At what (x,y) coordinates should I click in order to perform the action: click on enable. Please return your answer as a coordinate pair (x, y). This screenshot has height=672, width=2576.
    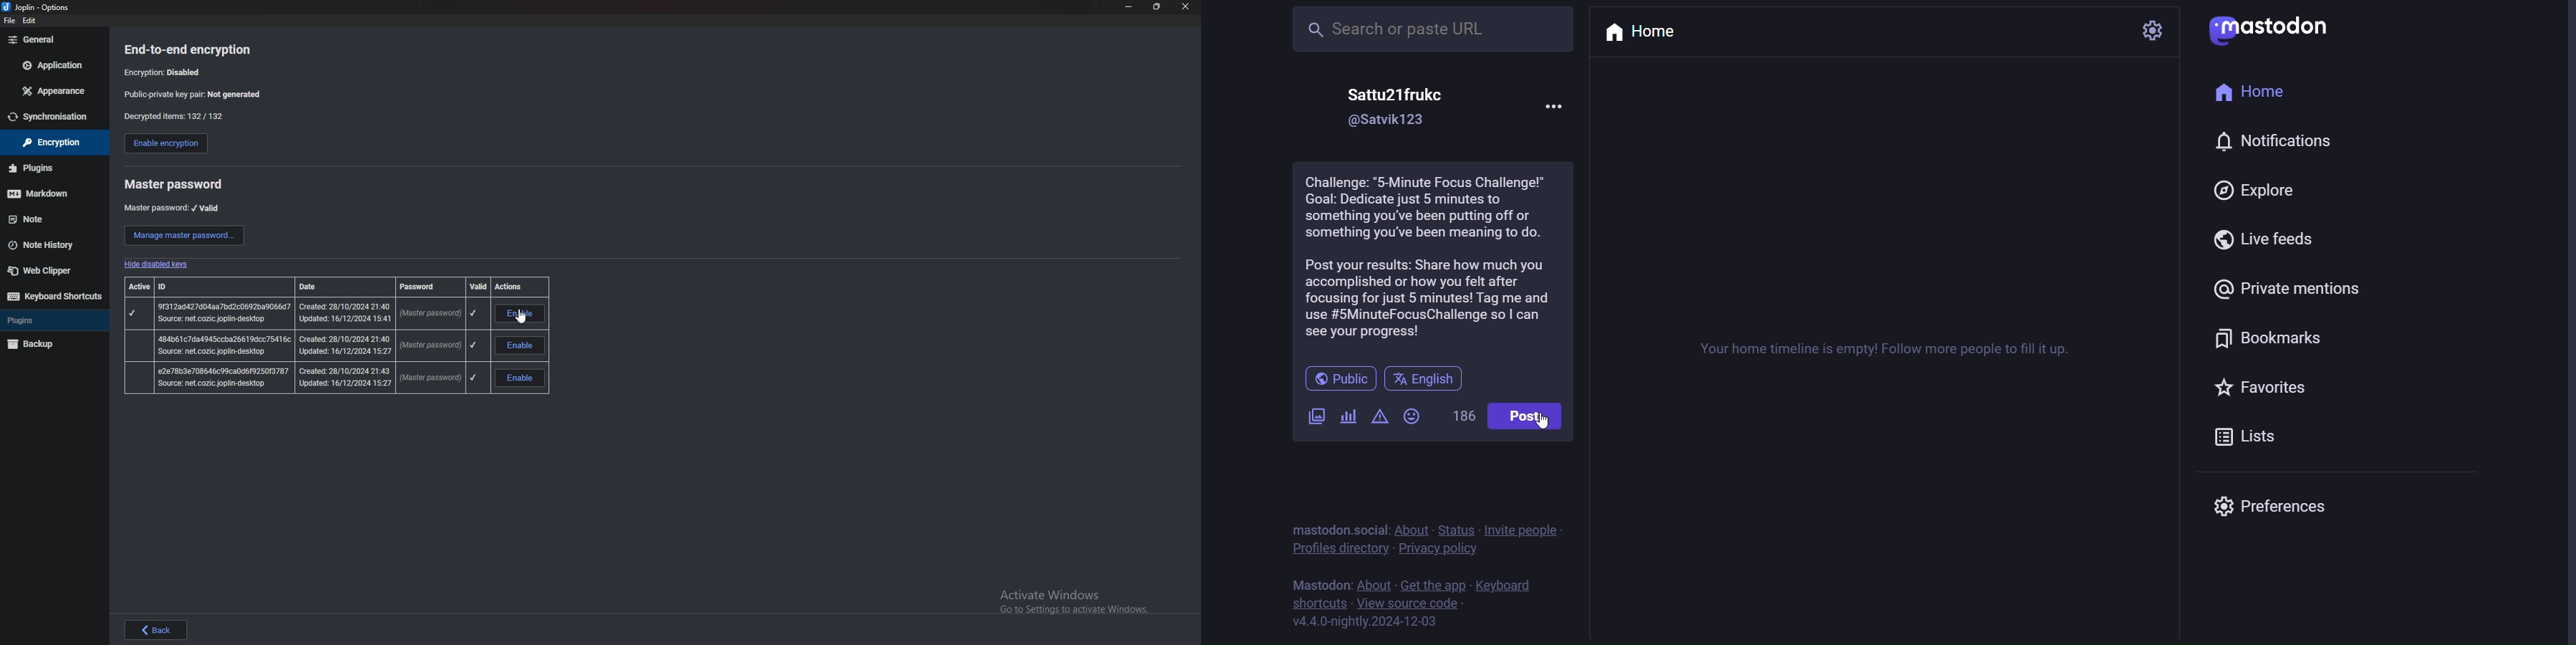
    Looking at the image, I should click on (521, 346).